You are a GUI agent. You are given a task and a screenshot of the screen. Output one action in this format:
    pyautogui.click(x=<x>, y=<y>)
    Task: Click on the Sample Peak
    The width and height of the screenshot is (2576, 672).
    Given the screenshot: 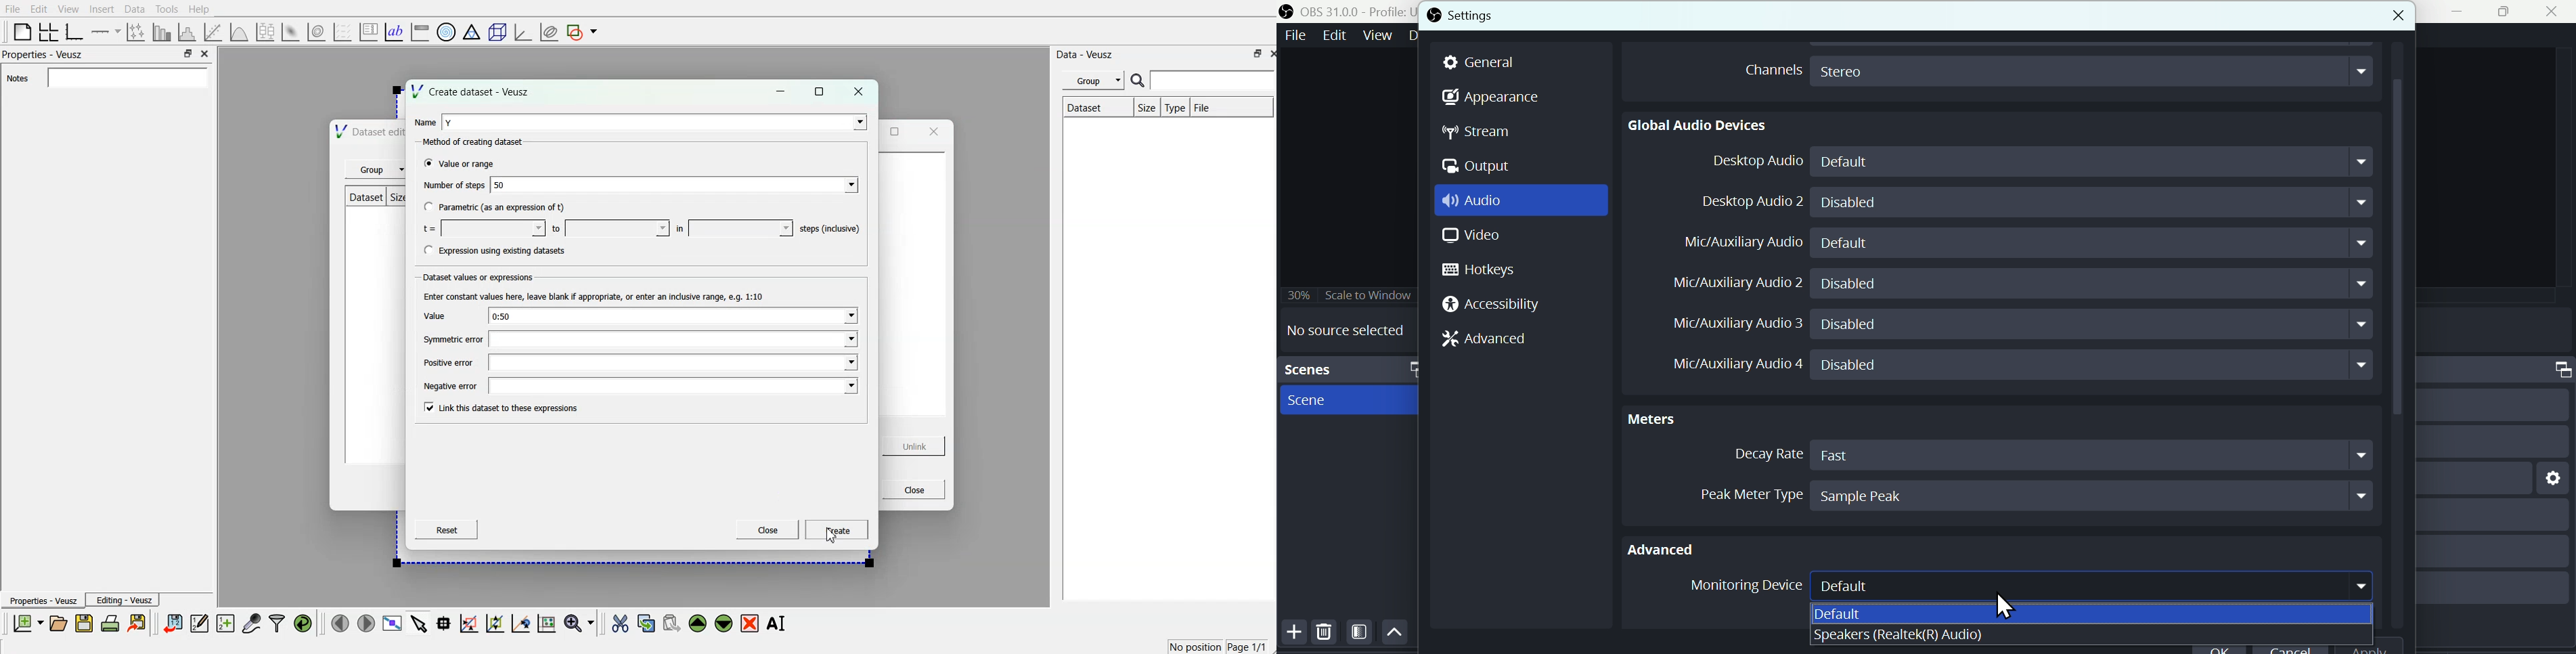 What is the action you would take?
    pyautogui.click(x=2091, y=495)
    